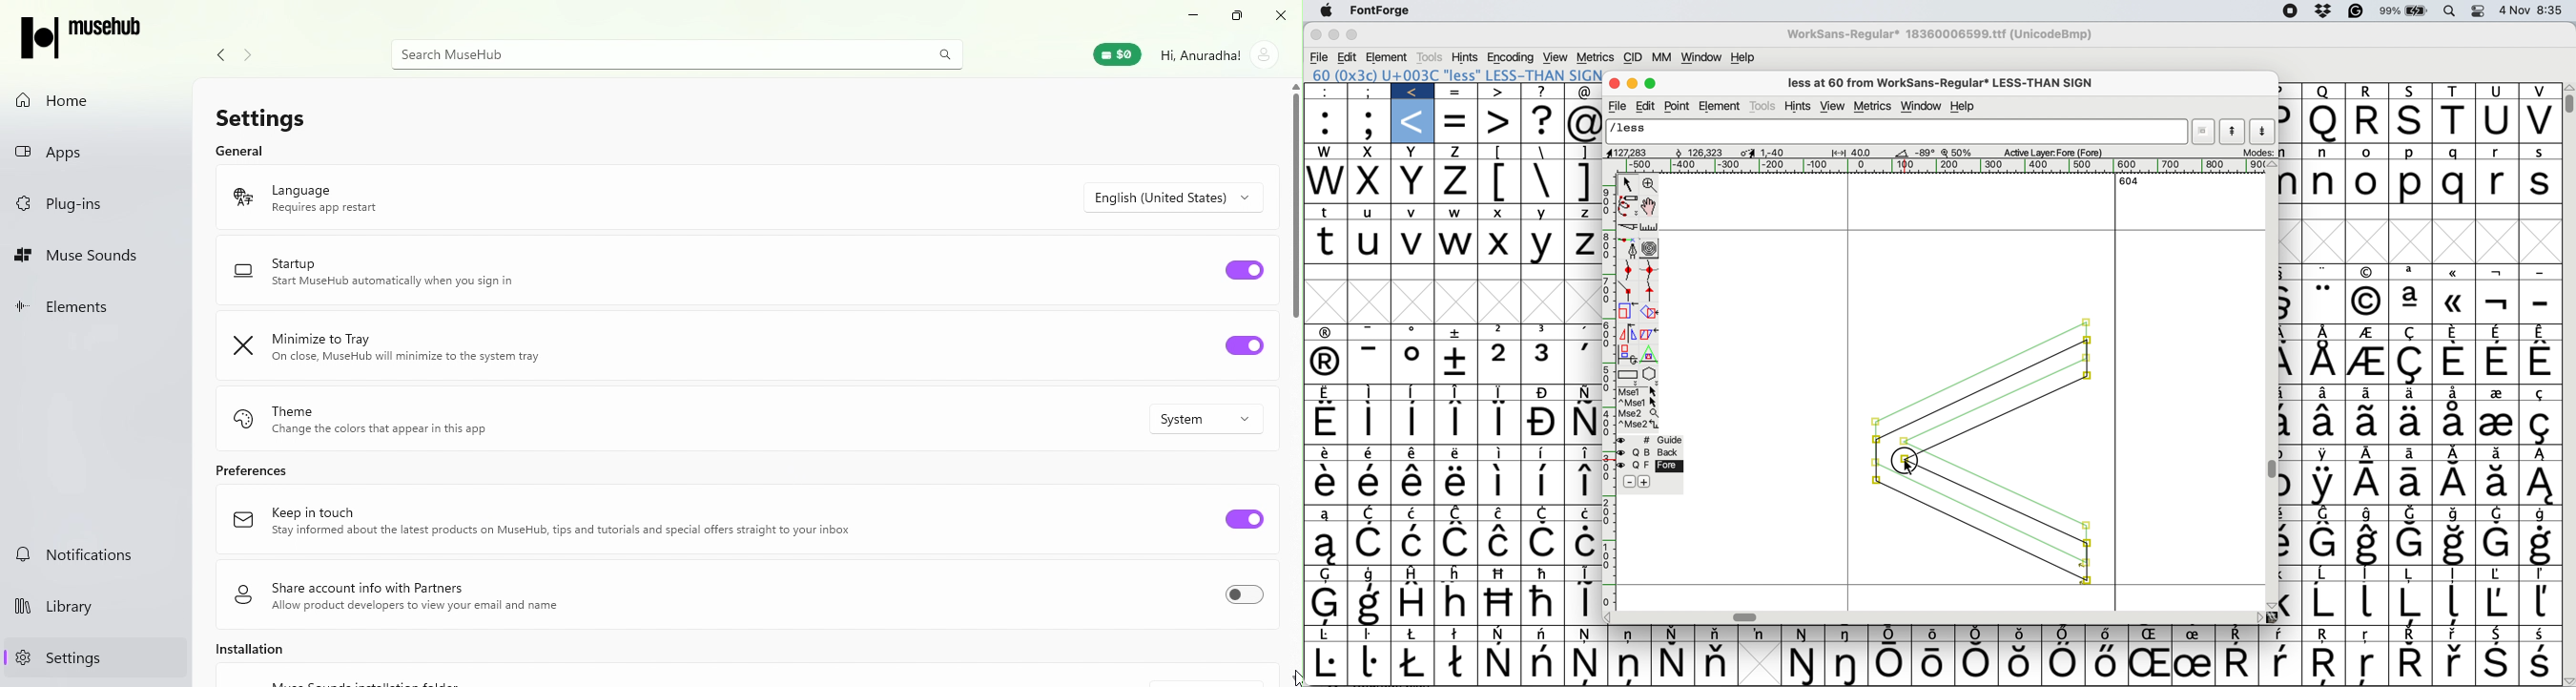 Image resolution: width=2576 pixels, height=700 pixels. Describe the element at coordinates (93, 657) in the screenshot. I see `Settings` at that location.